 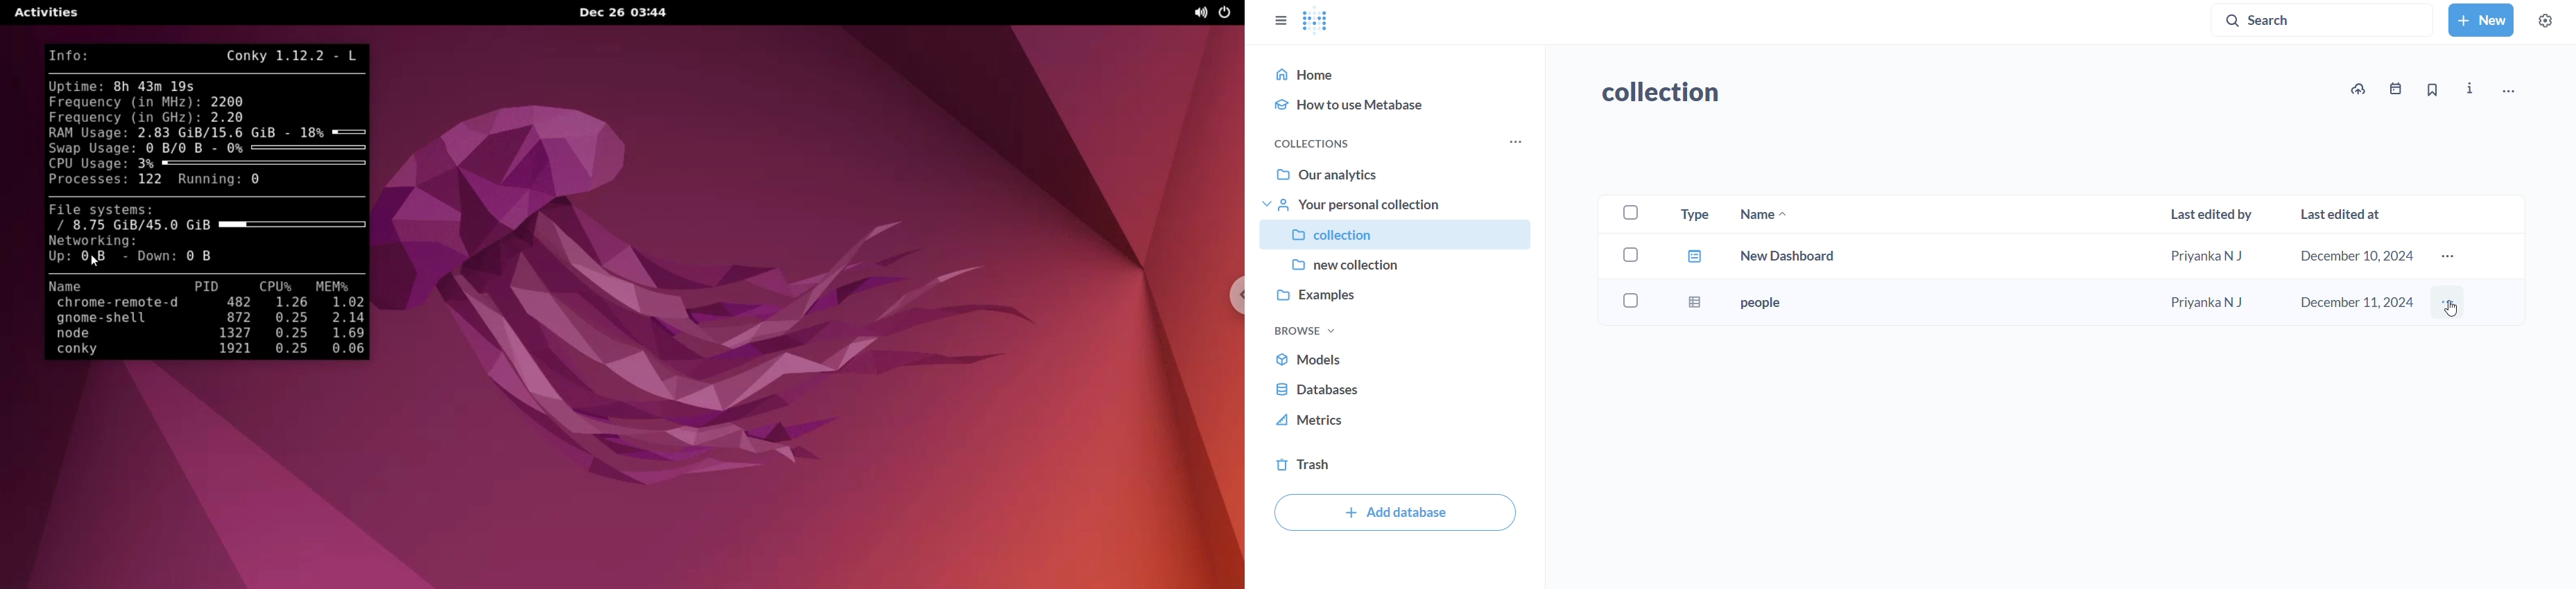 What do you see at coordinates (2358, 89) in the screenshot?
I see `upload vto collection` at bounding box center [2358, 89].